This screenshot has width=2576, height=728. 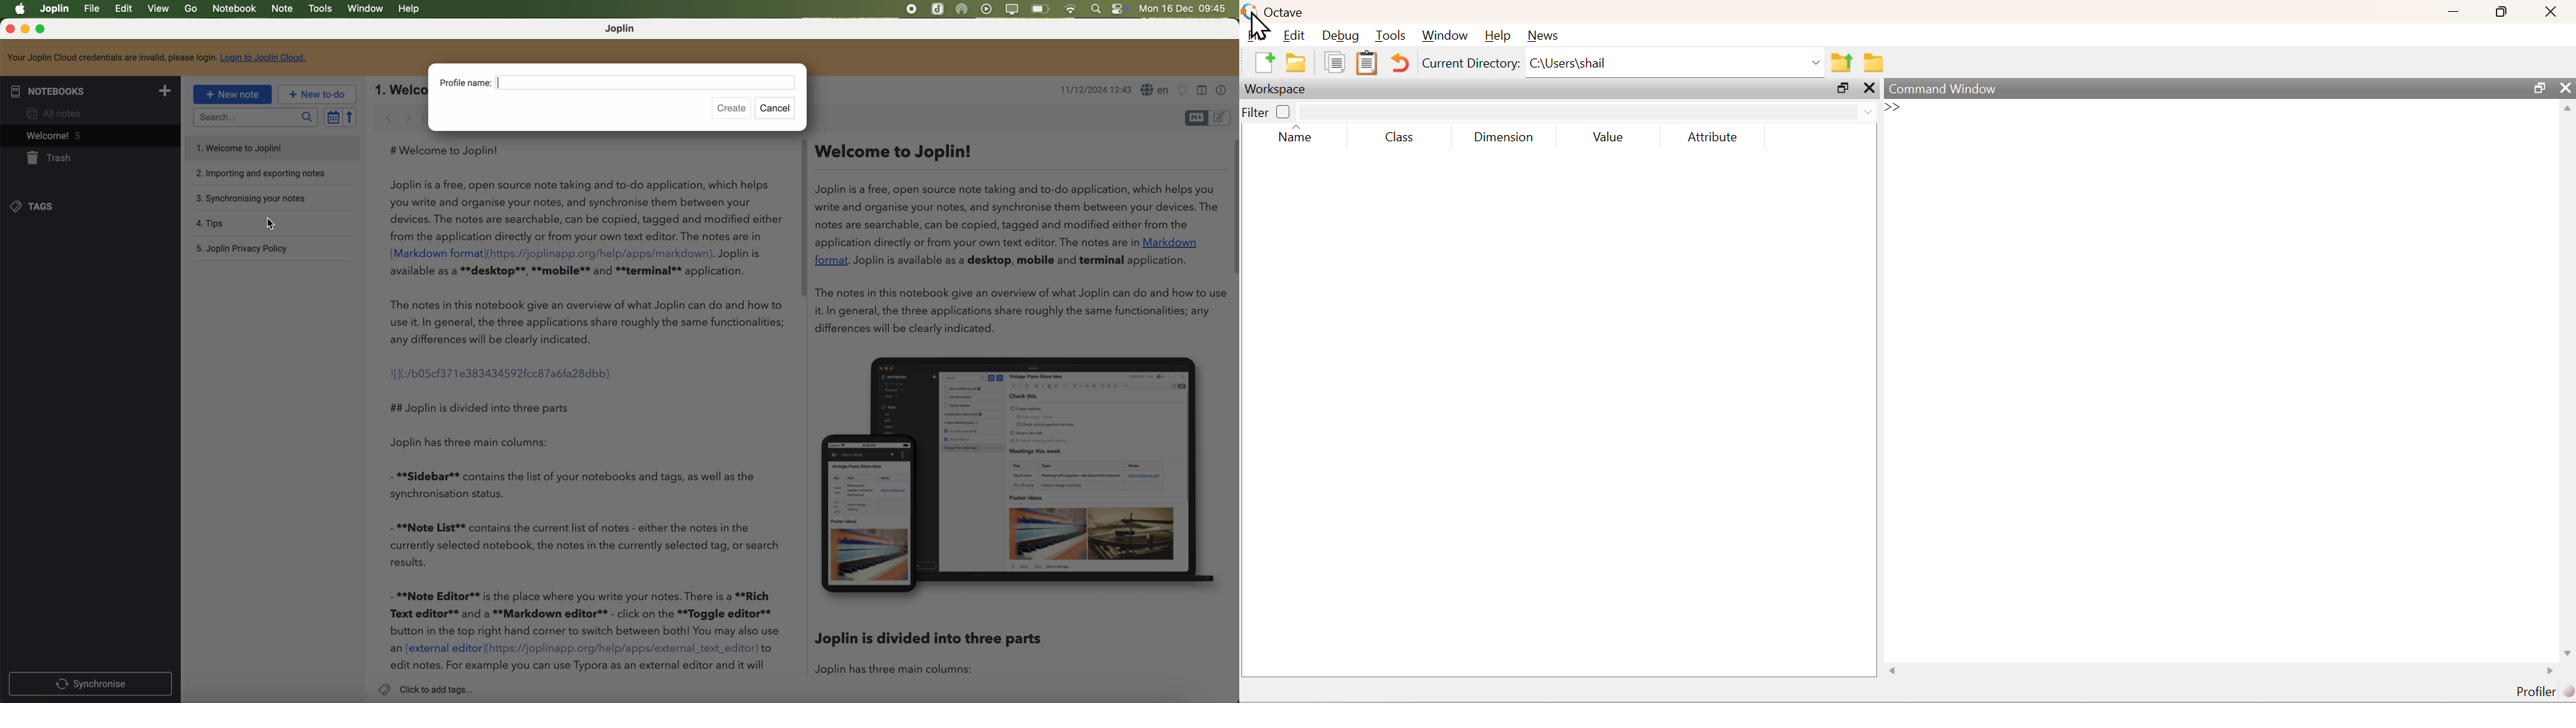 What do you see at coordinates (234, 9) in the screenshot?
I see `notebook` at bounding box center [234, 9].